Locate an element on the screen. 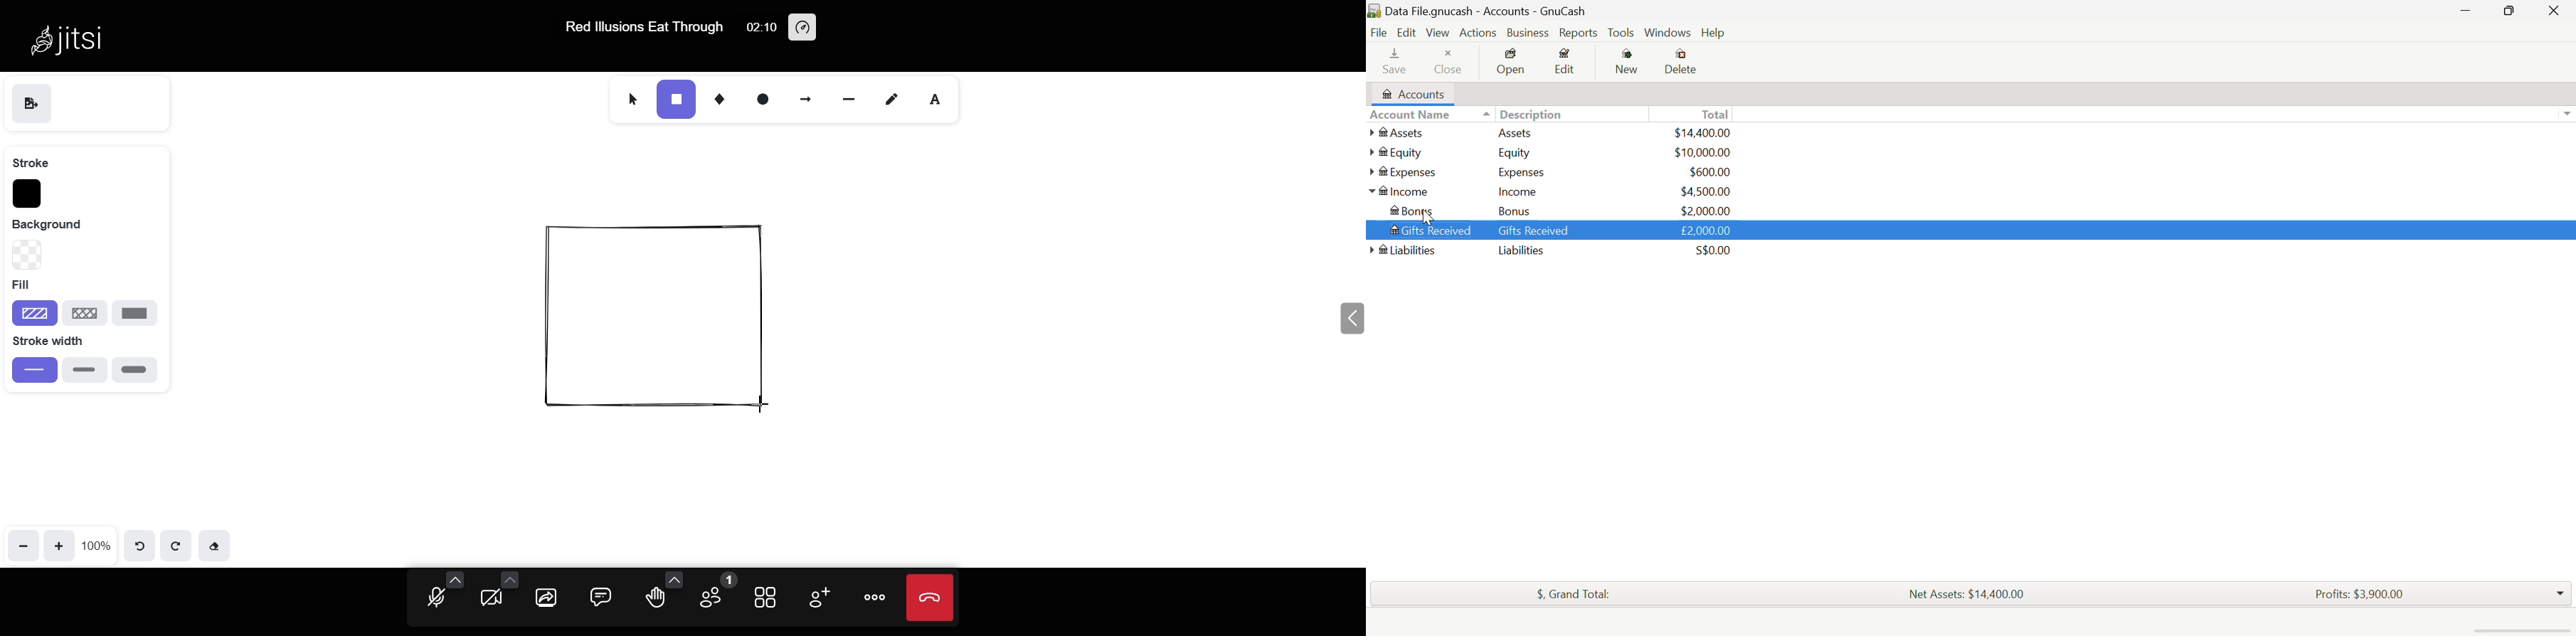 This screenshot has height=644, width=2576. undo is located at coordinates (144, 544).